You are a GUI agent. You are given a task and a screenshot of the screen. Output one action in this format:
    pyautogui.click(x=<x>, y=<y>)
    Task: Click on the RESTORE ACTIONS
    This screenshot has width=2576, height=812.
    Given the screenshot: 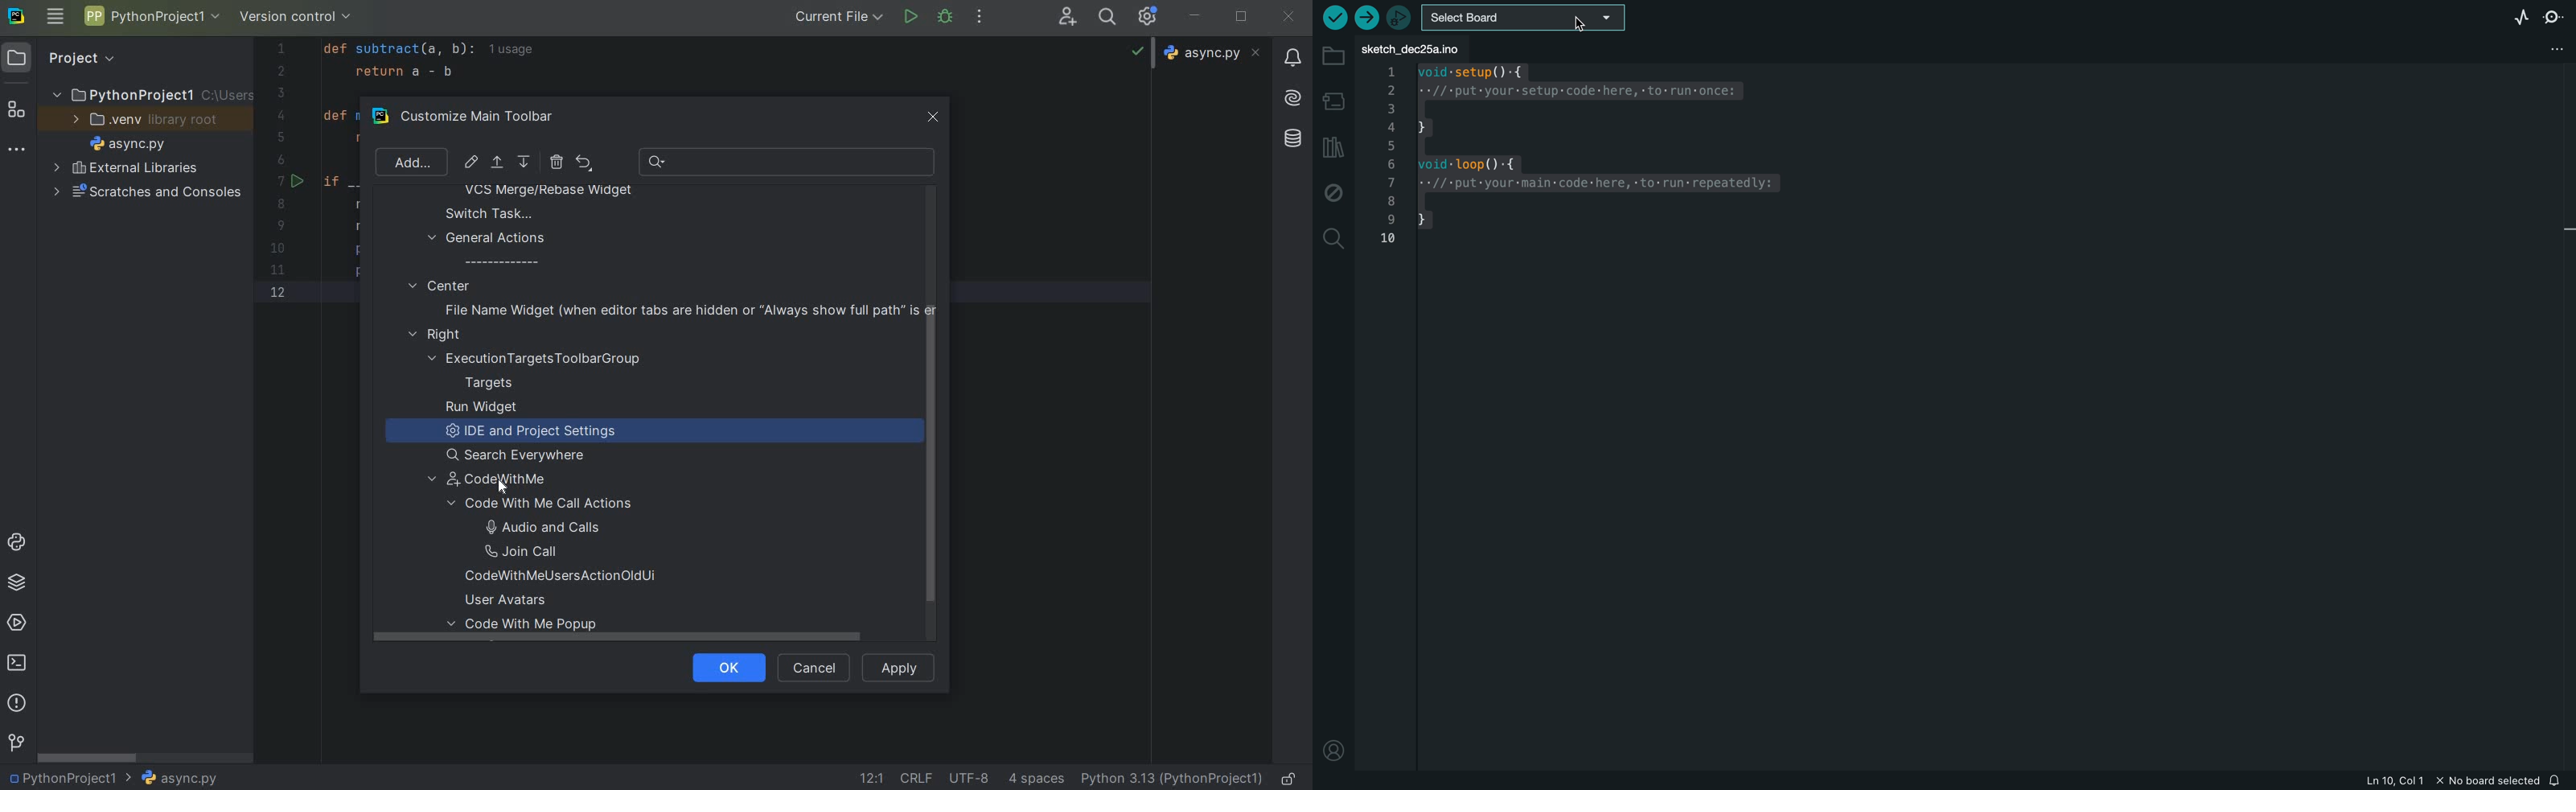 What is the action you would take?
    pyautogui.click(x=584, y=163)
    